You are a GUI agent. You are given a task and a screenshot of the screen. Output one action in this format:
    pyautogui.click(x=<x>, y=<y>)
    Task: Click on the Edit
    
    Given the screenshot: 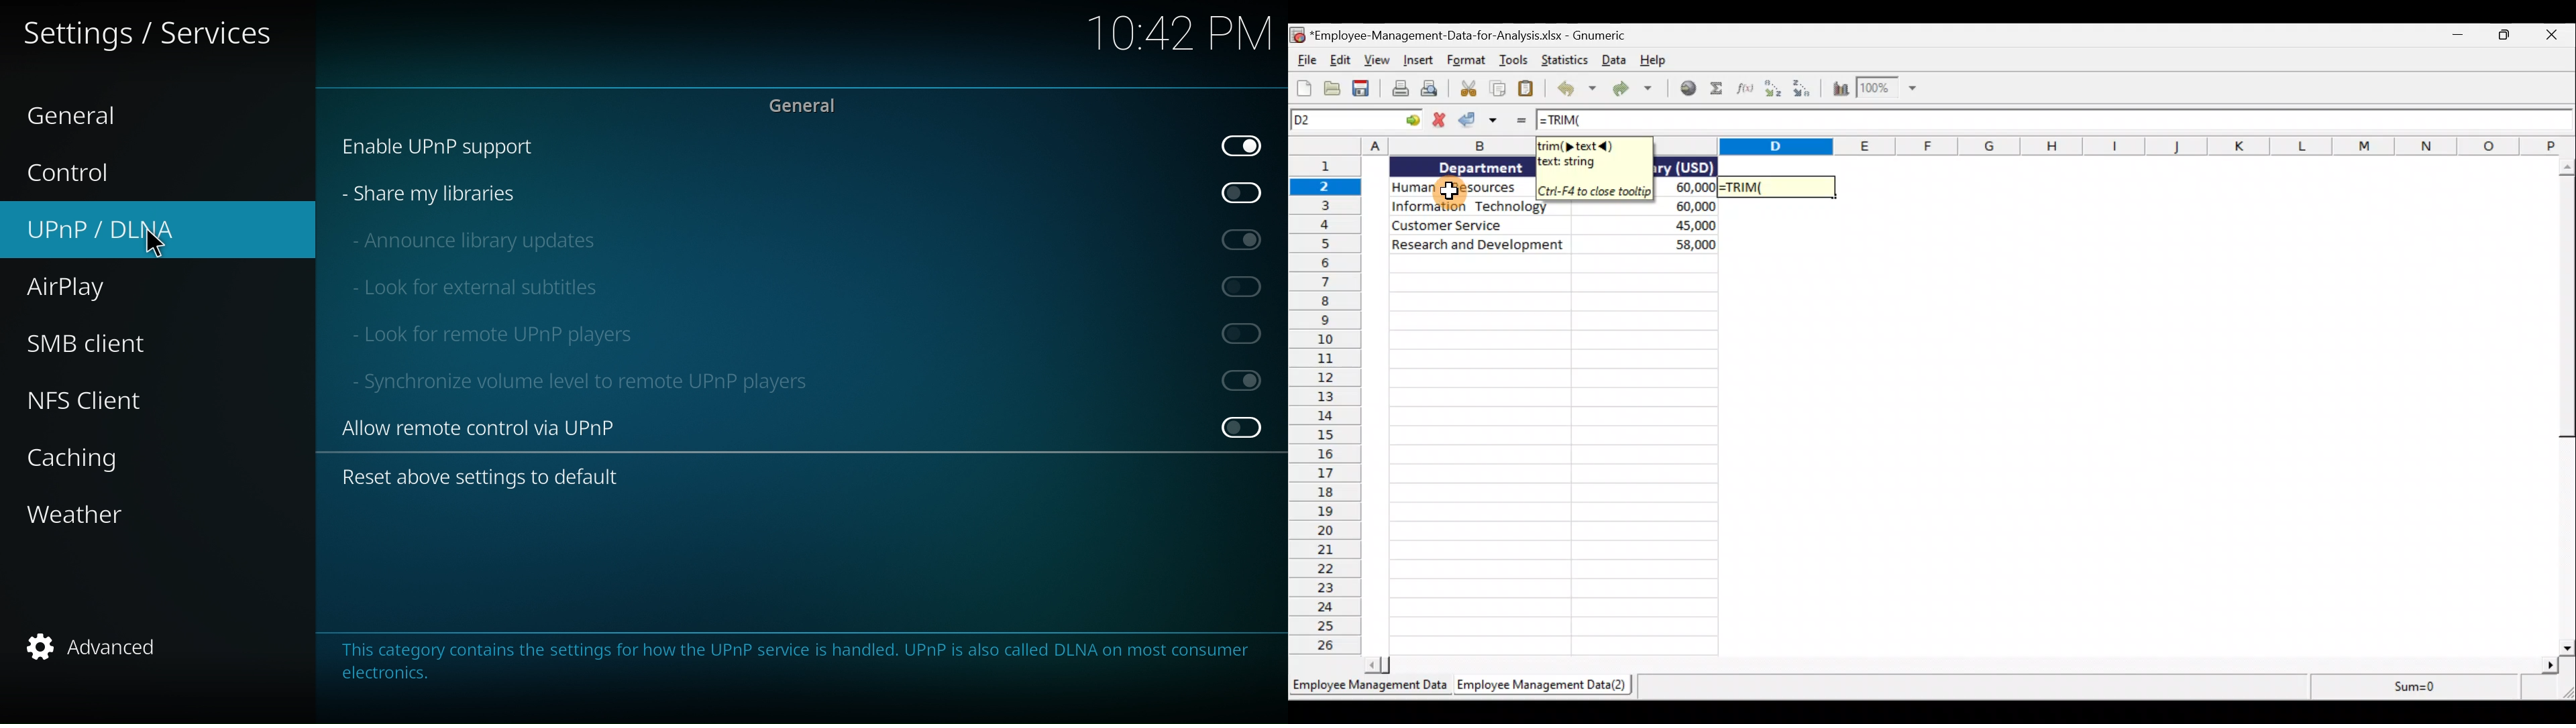 What is the action you would take?
    pyautogui.click(x=1338, y=58)
    